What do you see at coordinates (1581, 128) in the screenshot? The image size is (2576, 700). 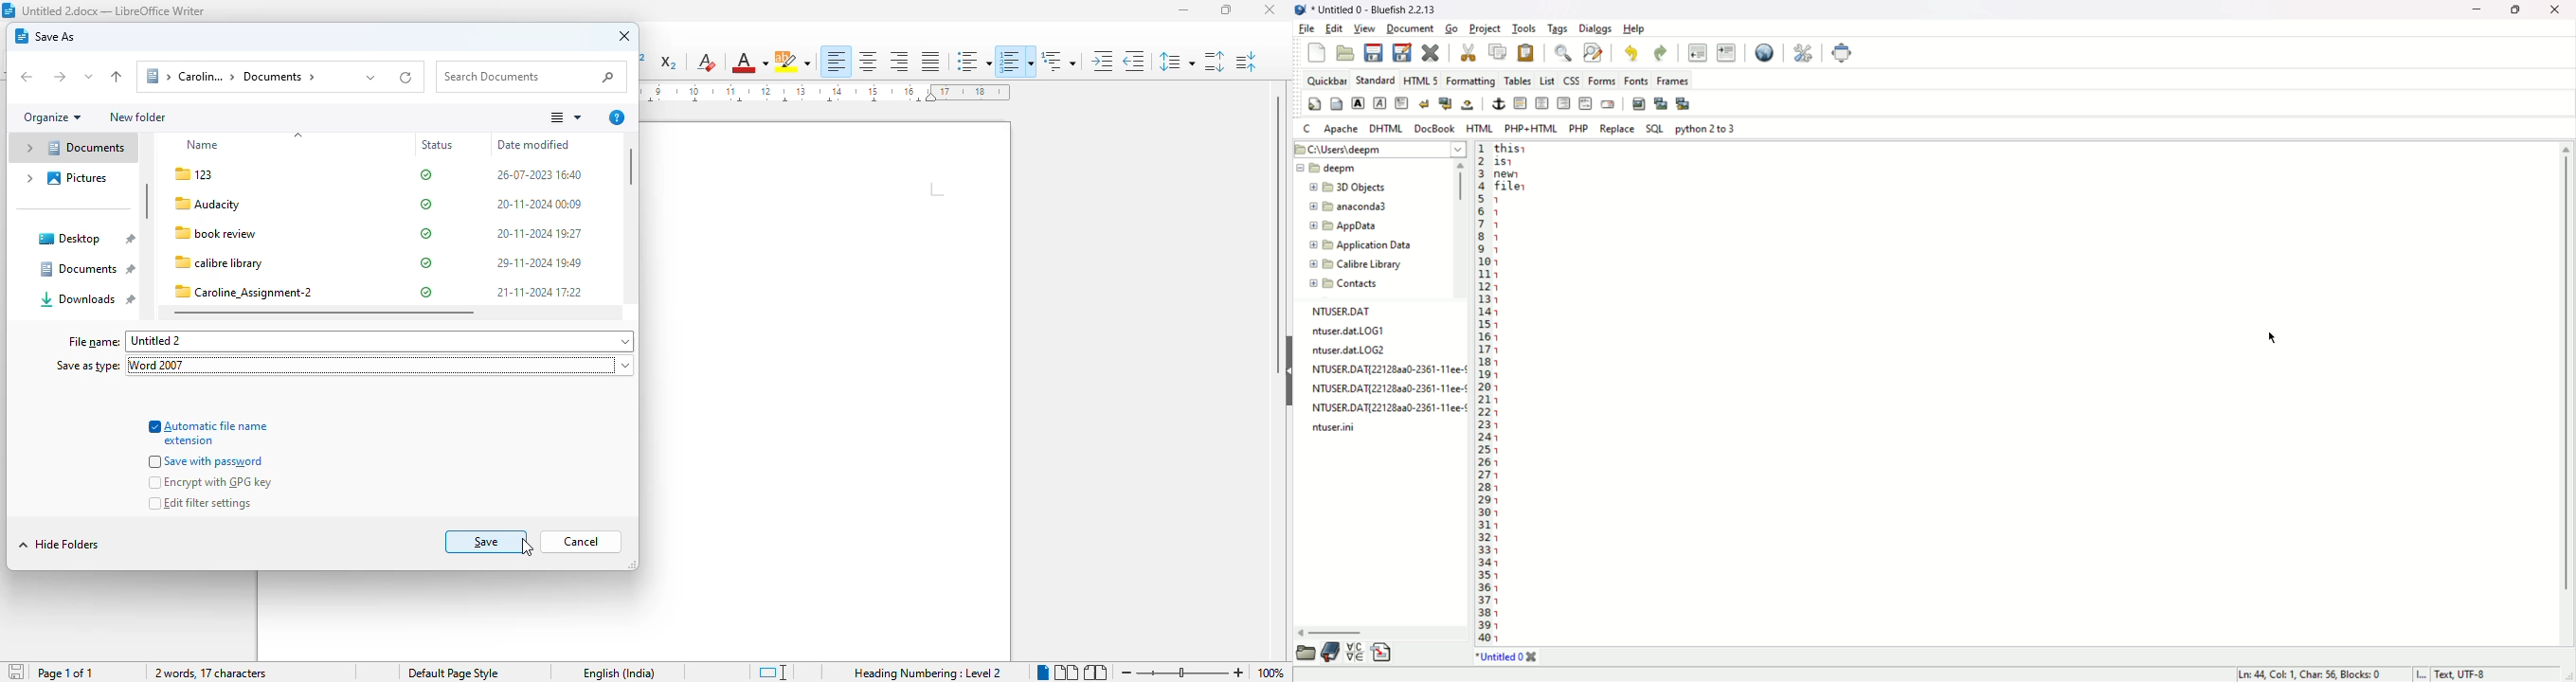 I see `PHP` at bounding box center [1581, 128].